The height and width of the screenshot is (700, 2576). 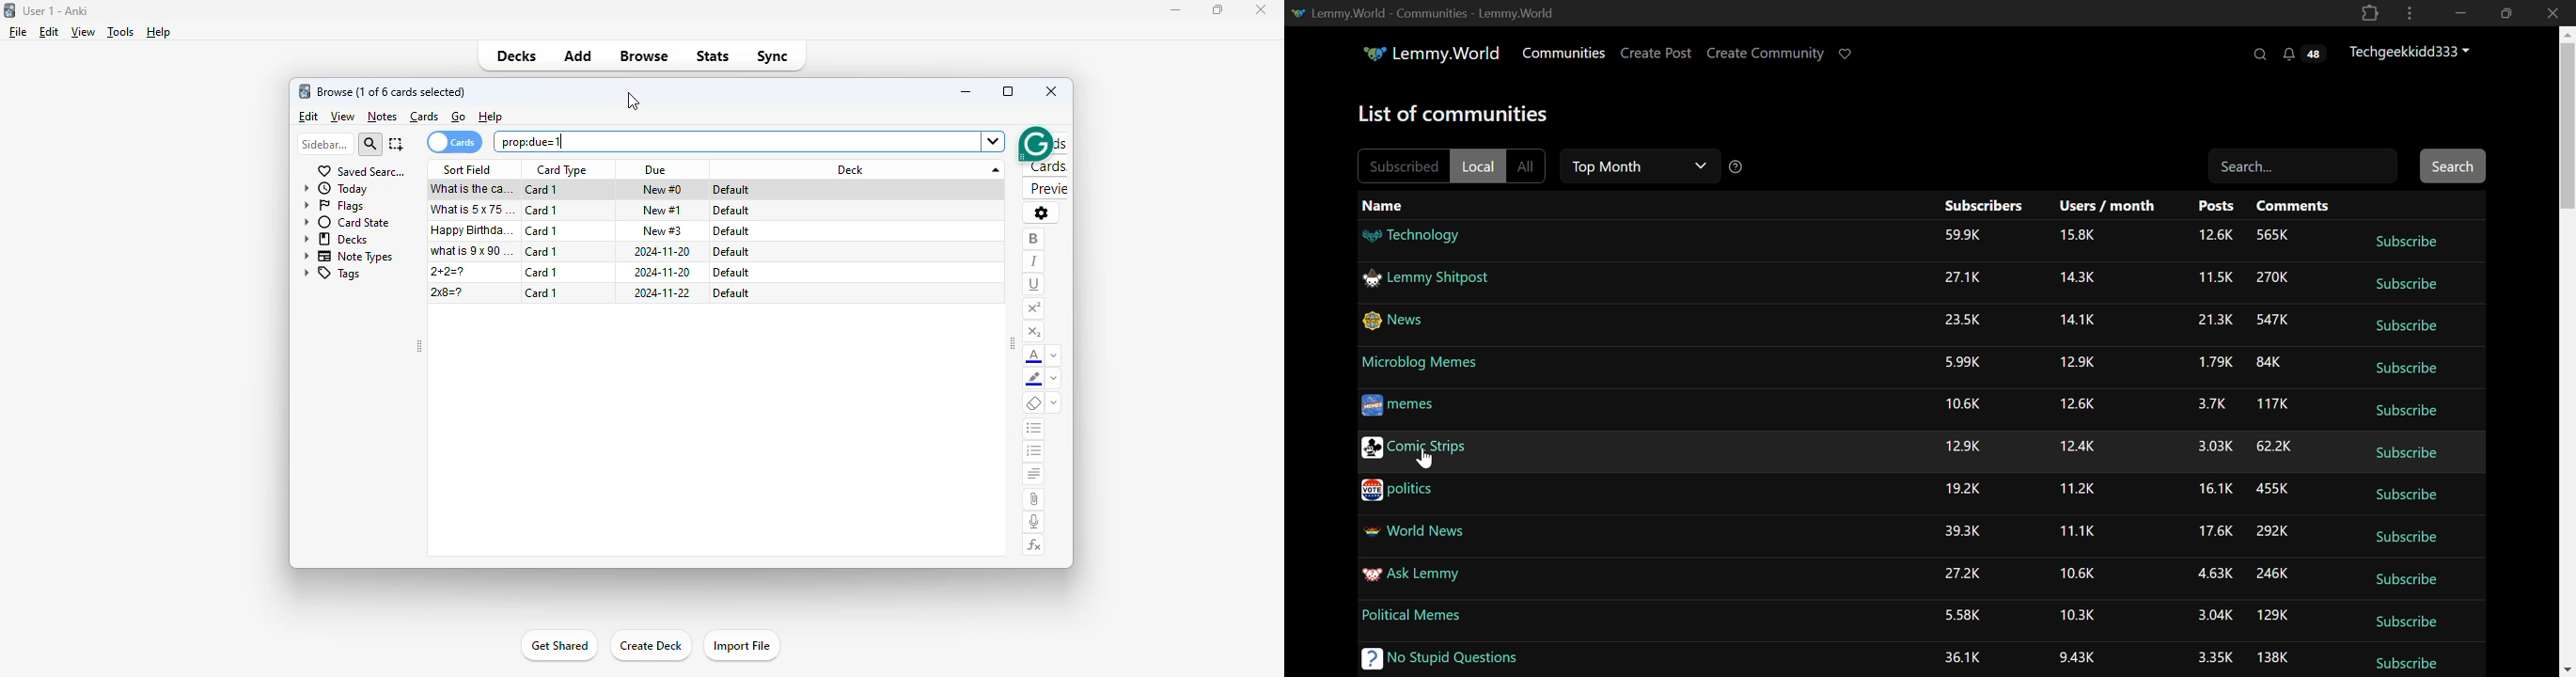 What do you see at coordinates (2259, 54) in the screenshot?
I see `Search ` at bounding box center [2259, 54].